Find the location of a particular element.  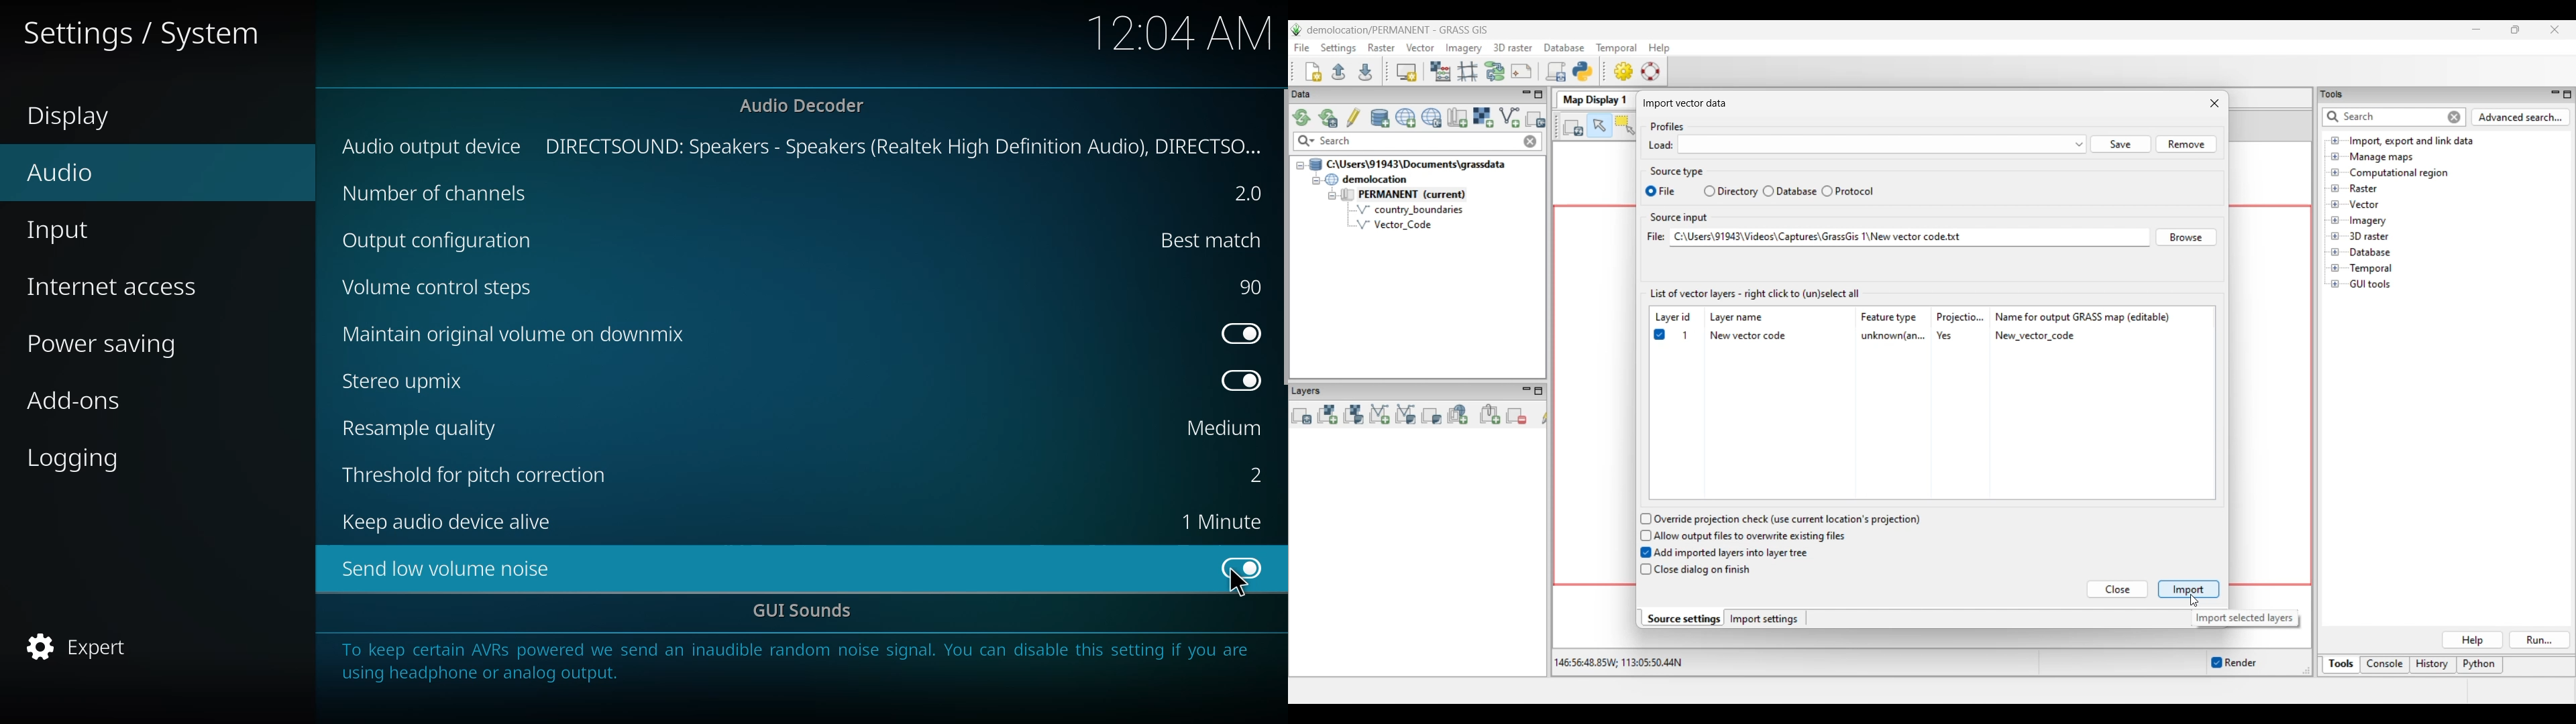

audio decoder is located at coordinates (806, 105).